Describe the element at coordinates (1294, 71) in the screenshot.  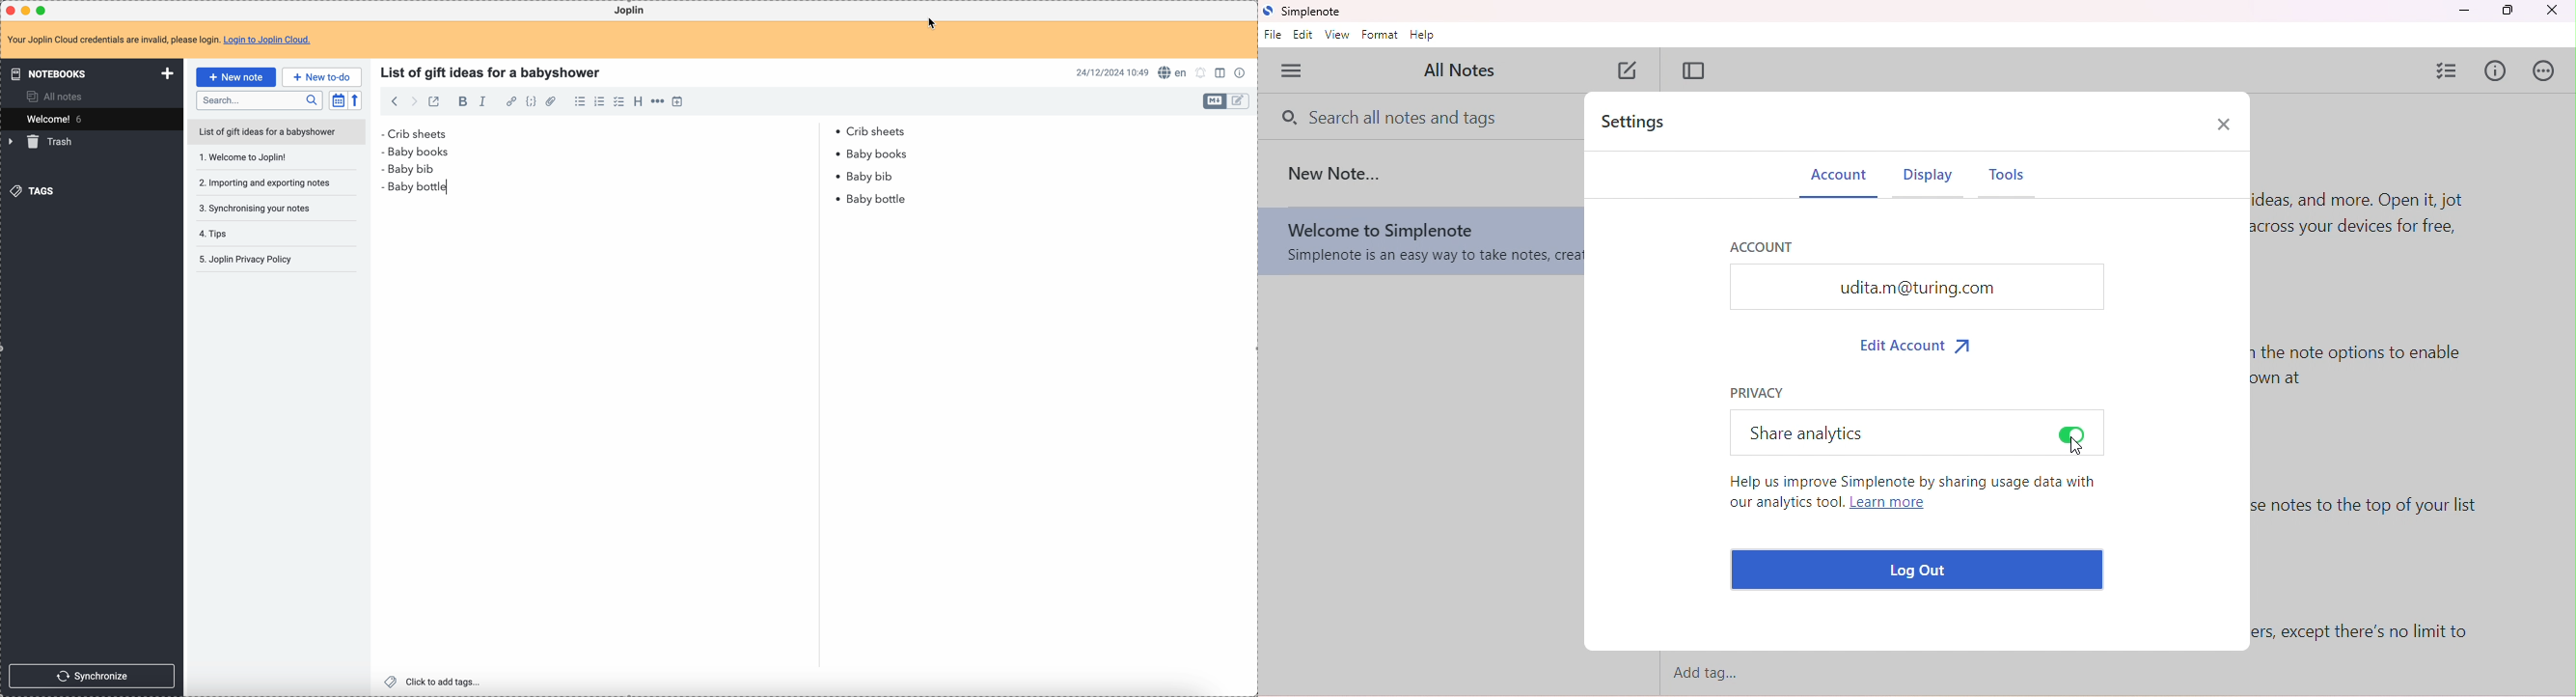
I see `menu` at that location.